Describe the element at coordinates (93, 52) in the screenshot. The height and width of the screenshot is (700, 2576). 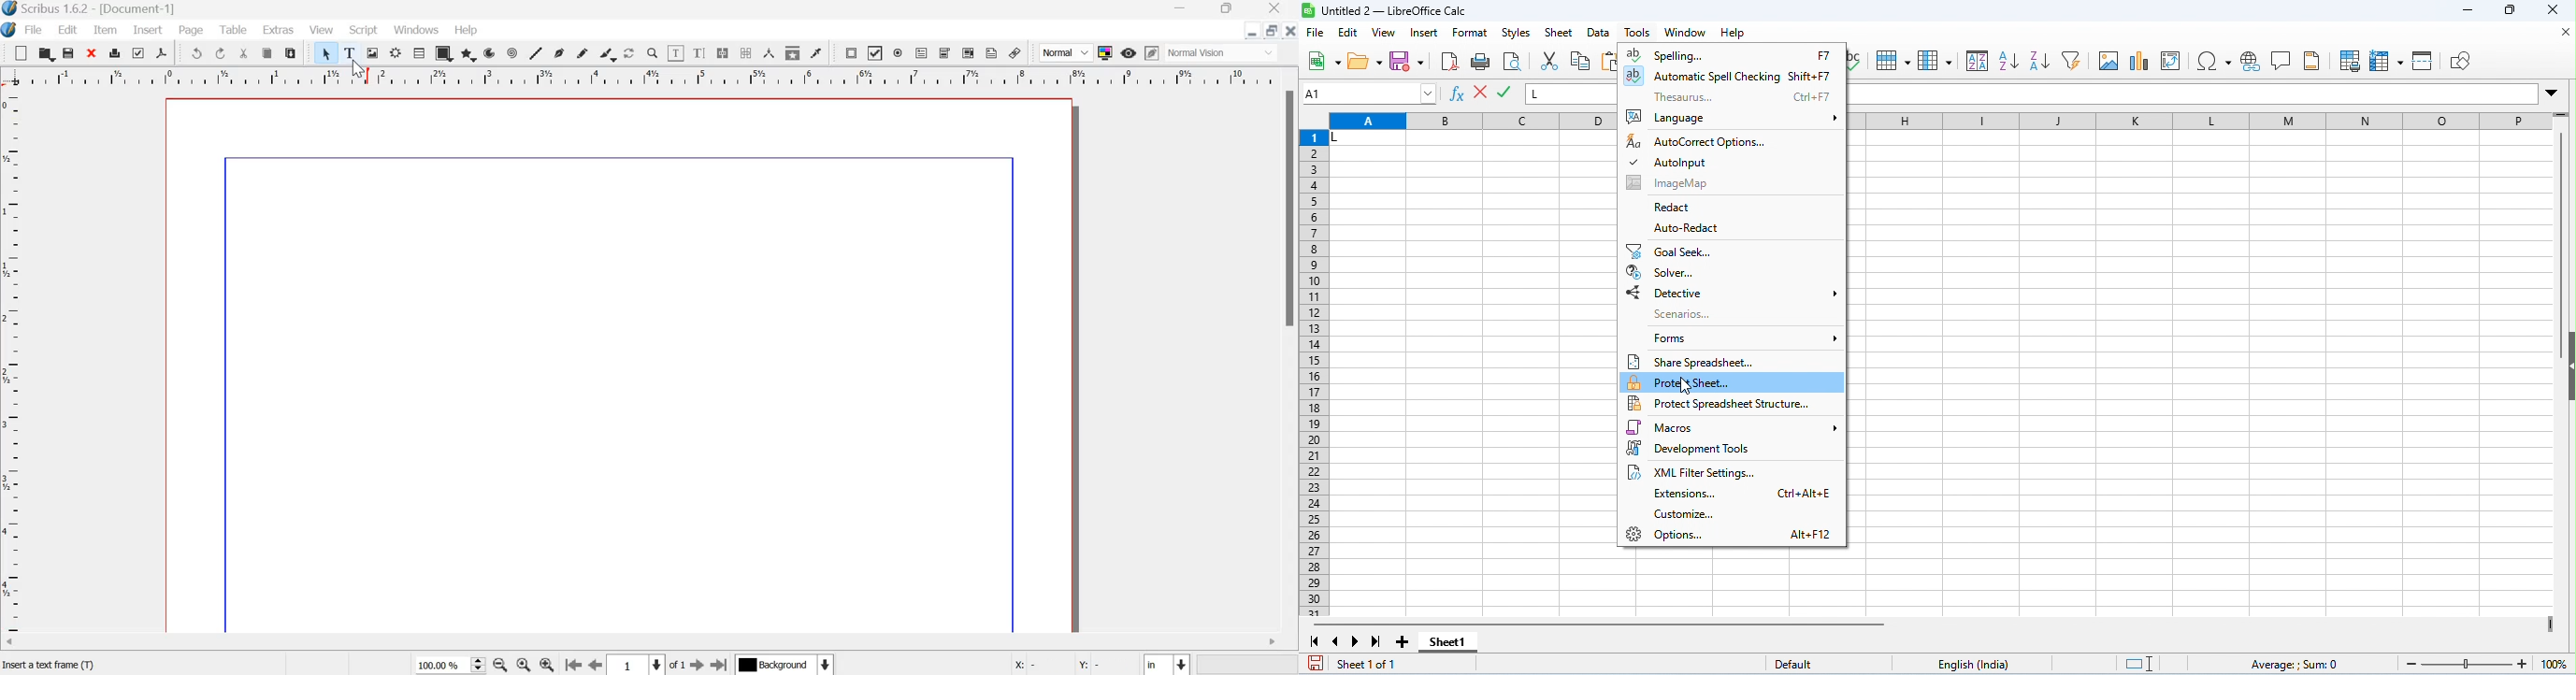
I see `close` at that location.